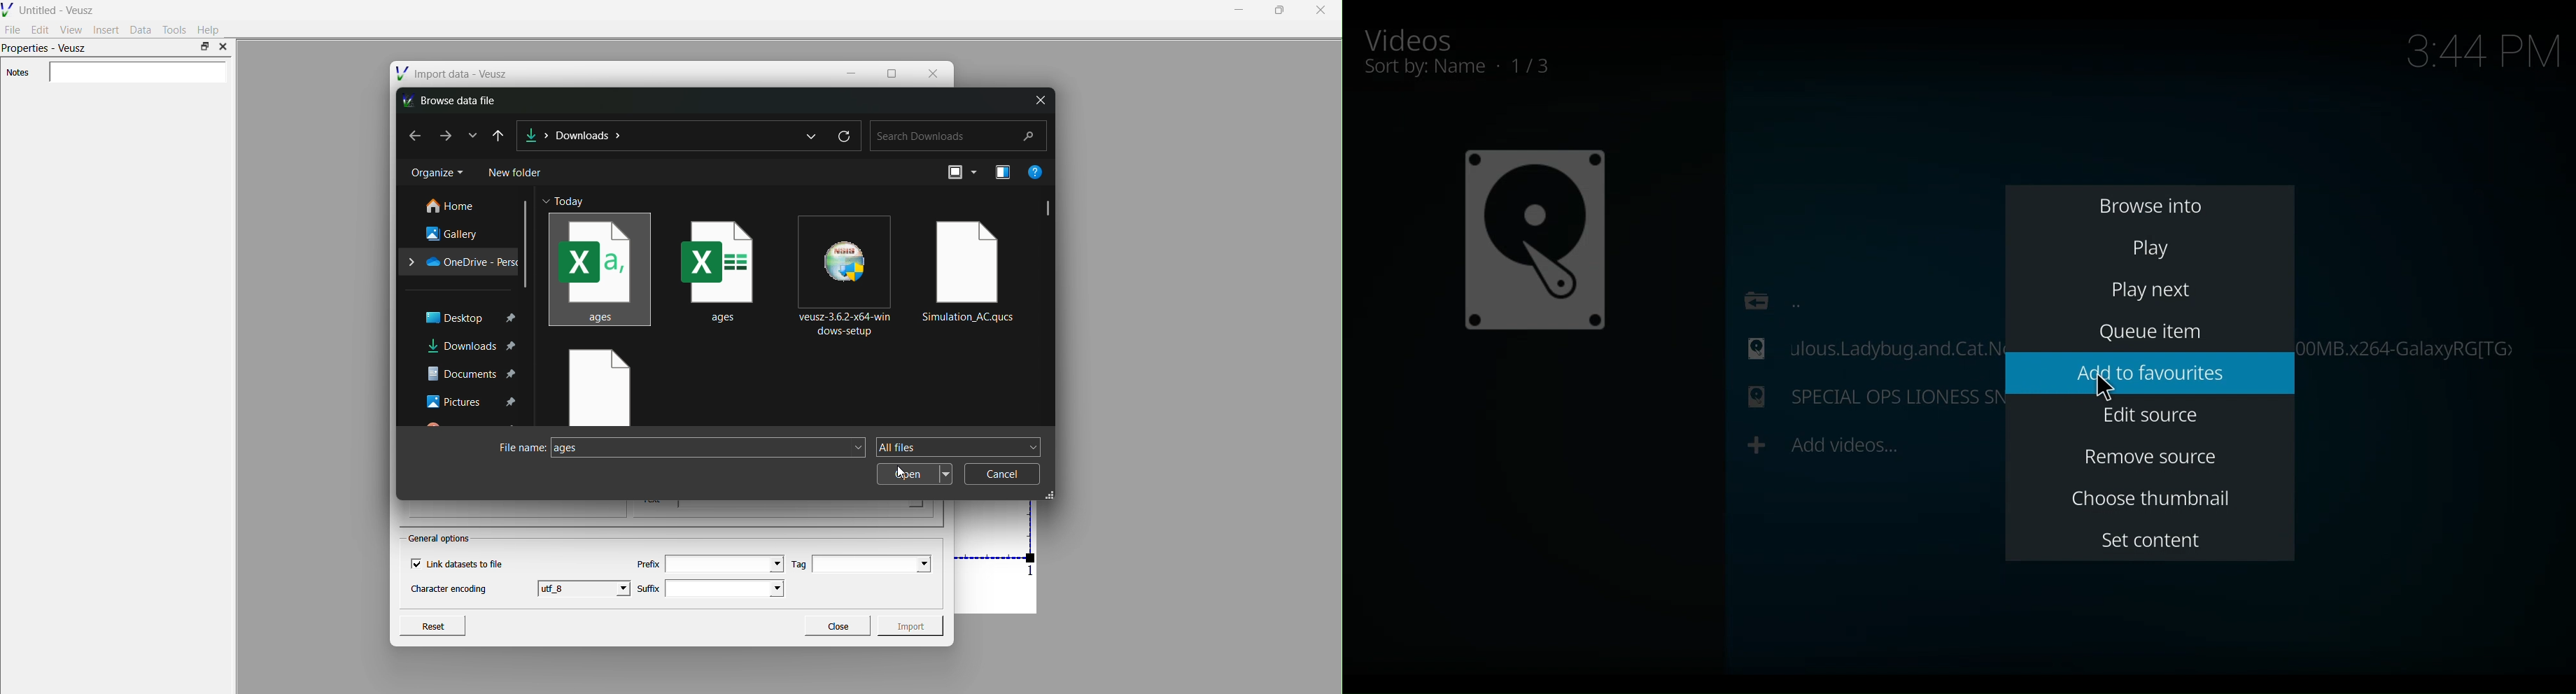  I want to click on play, so click(2150, 247).